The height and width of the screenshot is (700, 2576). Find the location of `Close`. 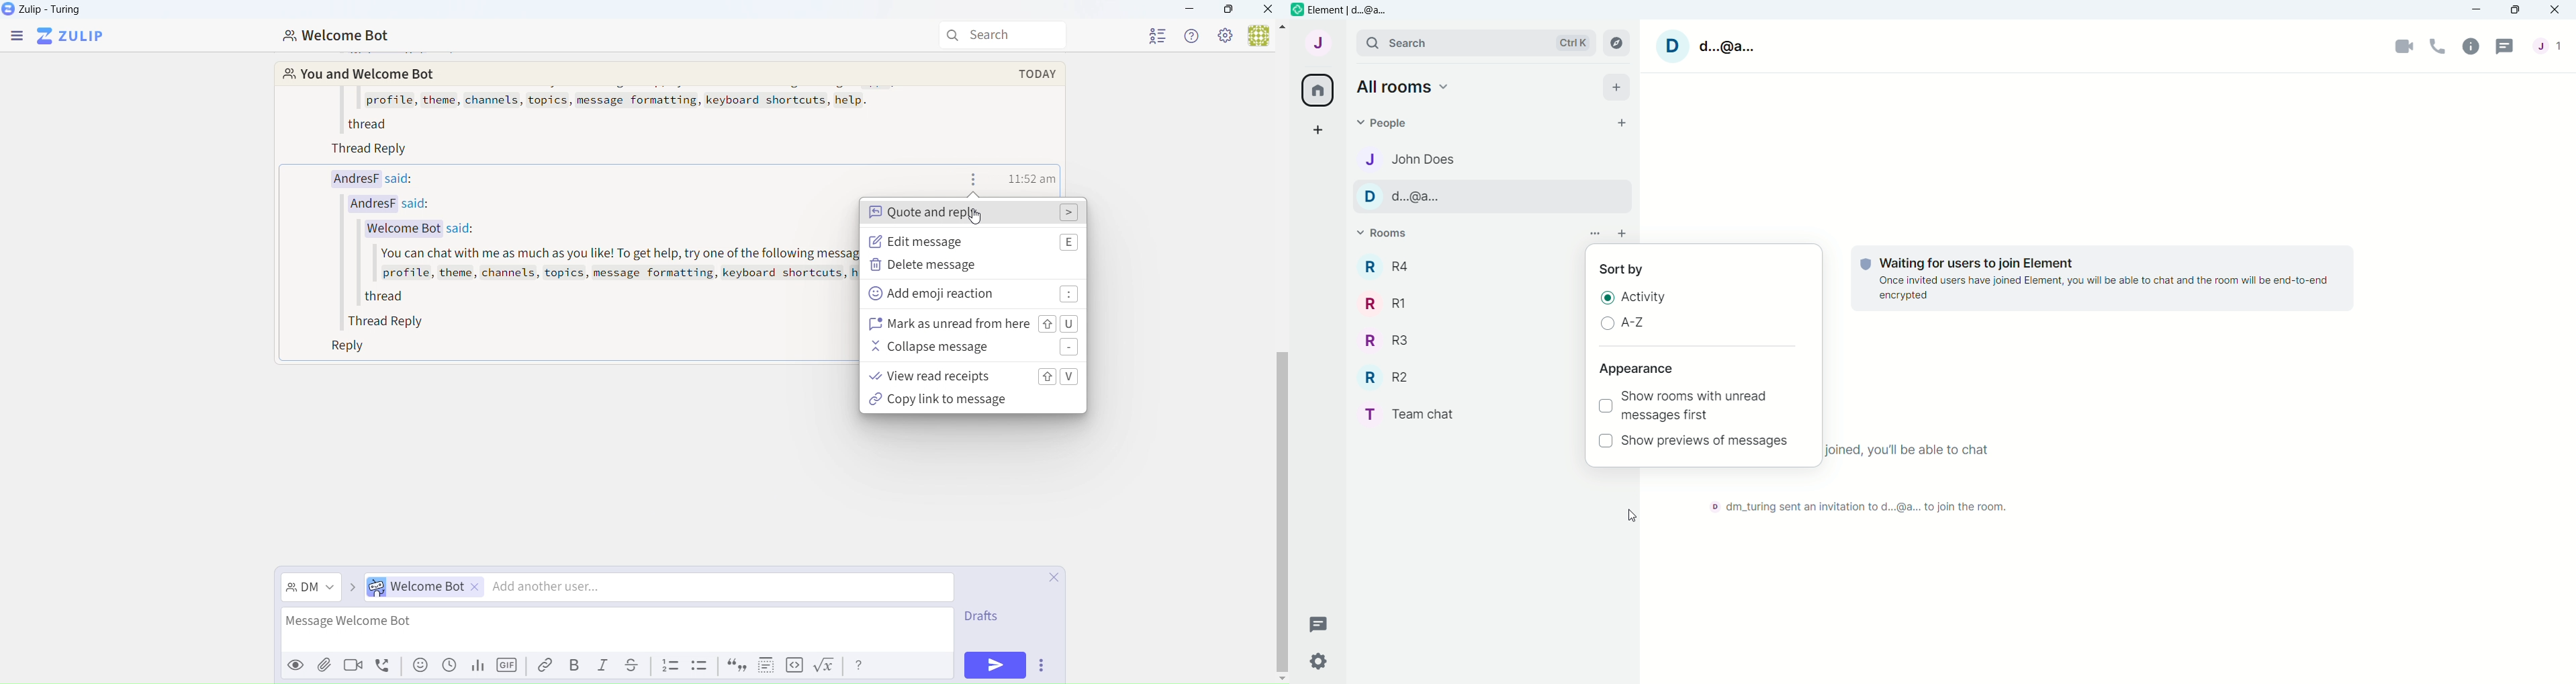

Close is located at coordinates (1046, 580).